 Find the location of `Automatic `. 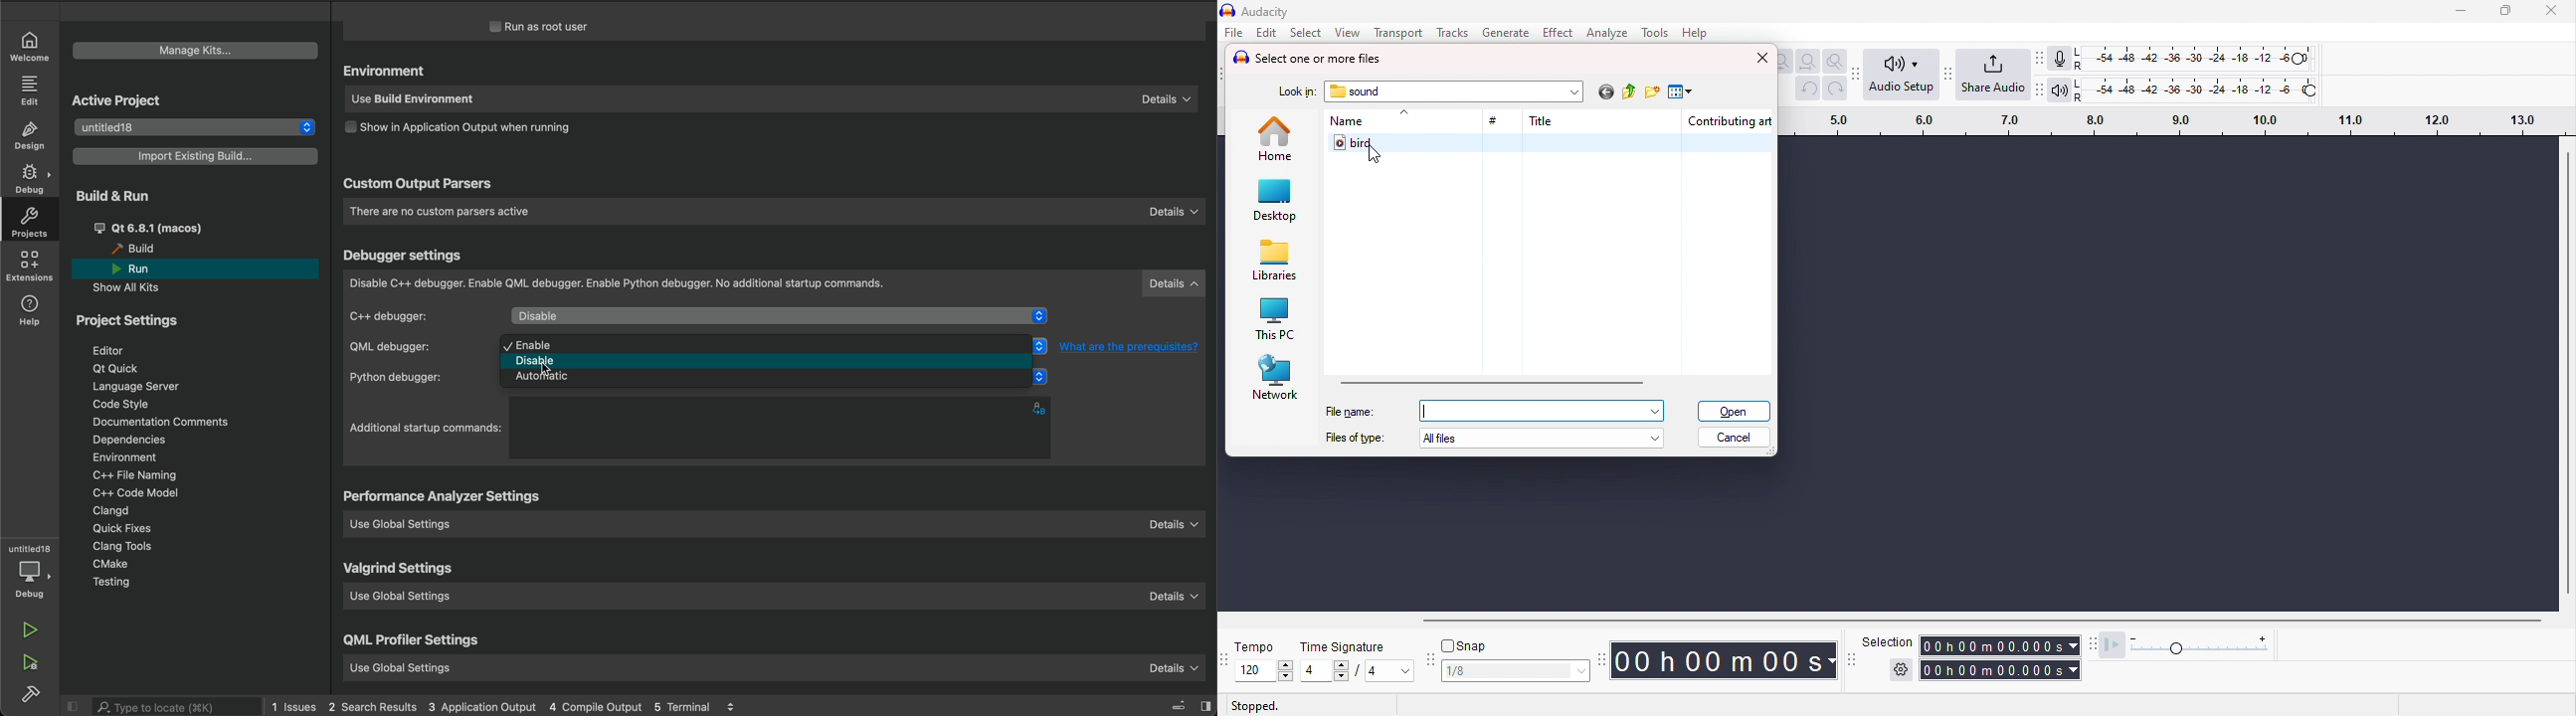

Automatic  is located at coordinates (773, 381).